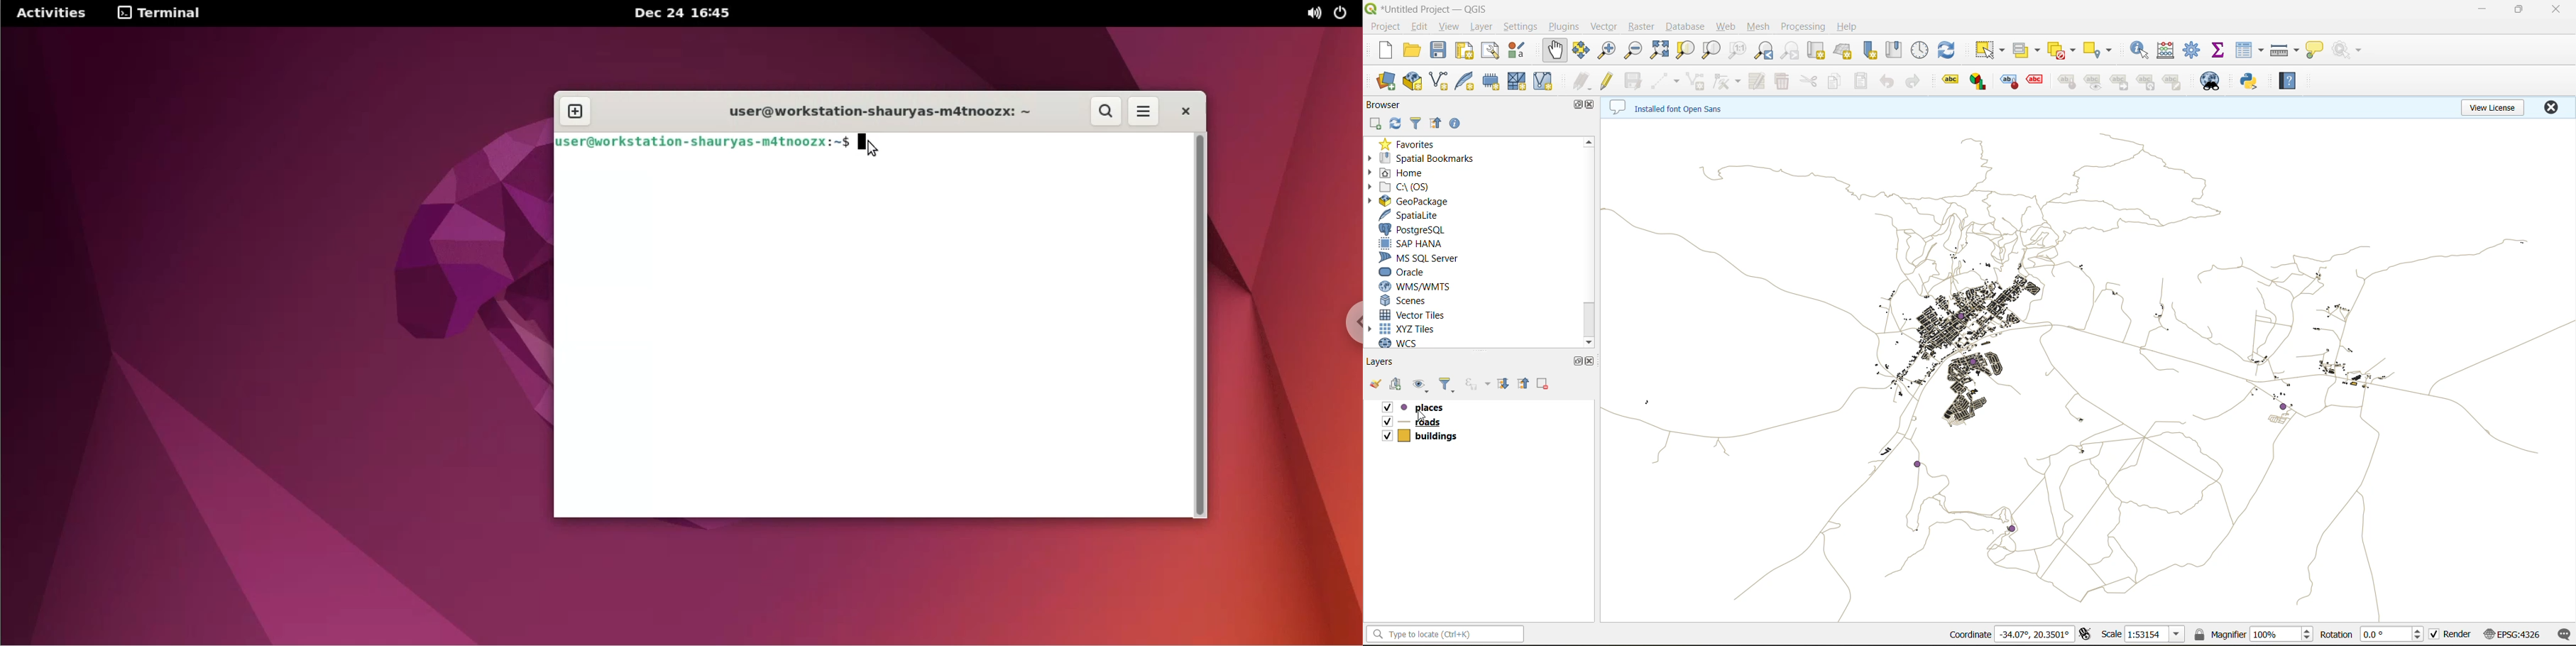  I want to click on edit, so click(1422, 28).